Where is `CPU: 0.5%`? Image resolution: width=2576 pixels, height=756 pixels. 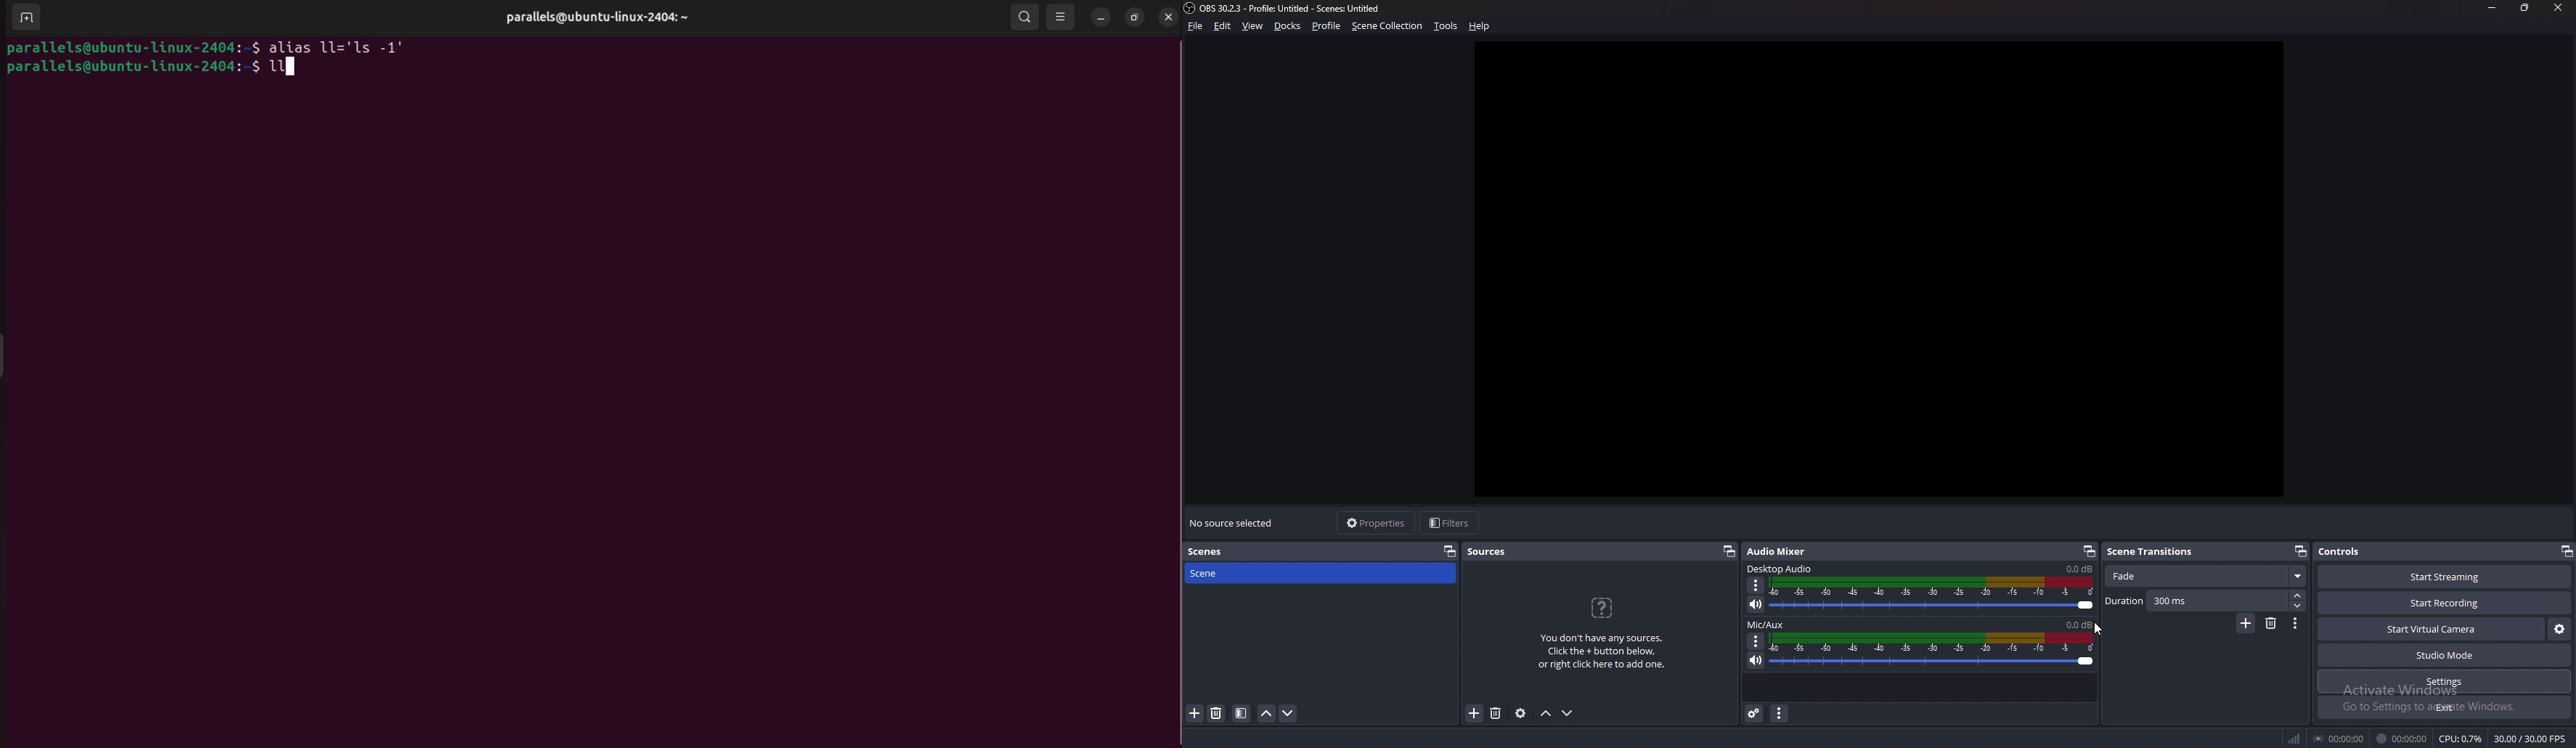 CPU: 0.5% is located at coordinates (2460, 738).